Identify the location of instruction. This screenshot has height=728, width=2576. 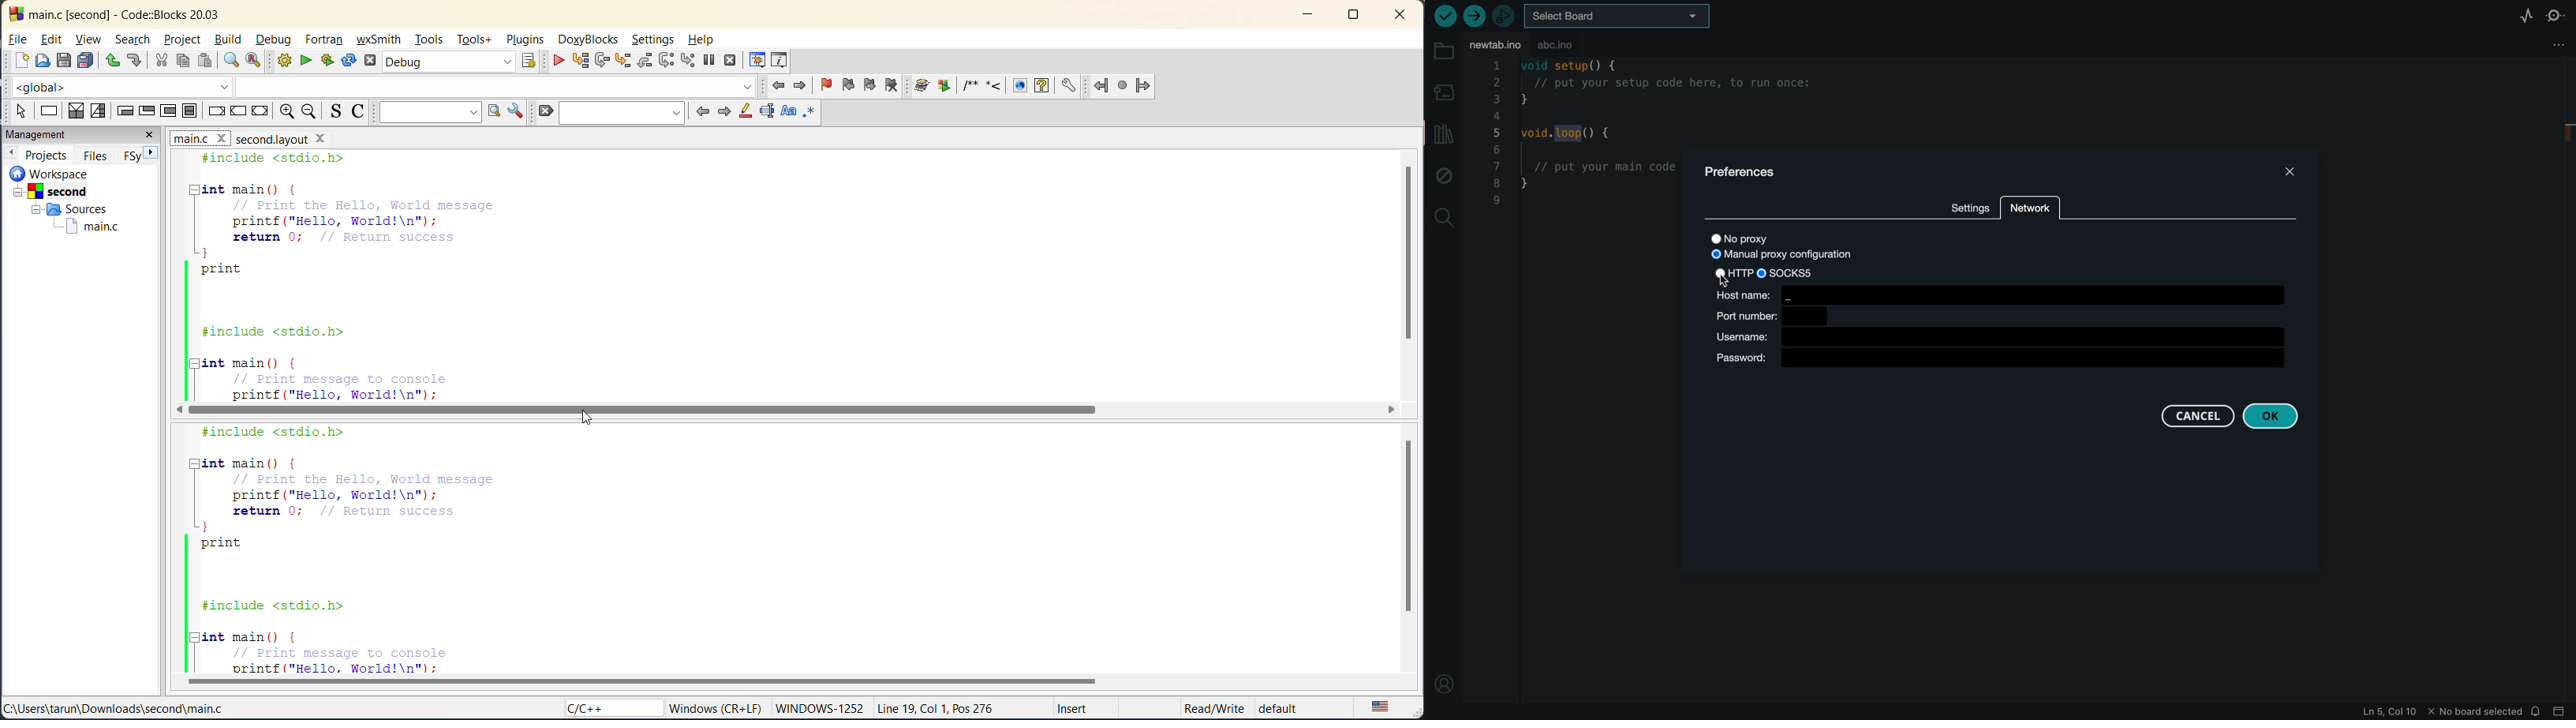
(49, 112).